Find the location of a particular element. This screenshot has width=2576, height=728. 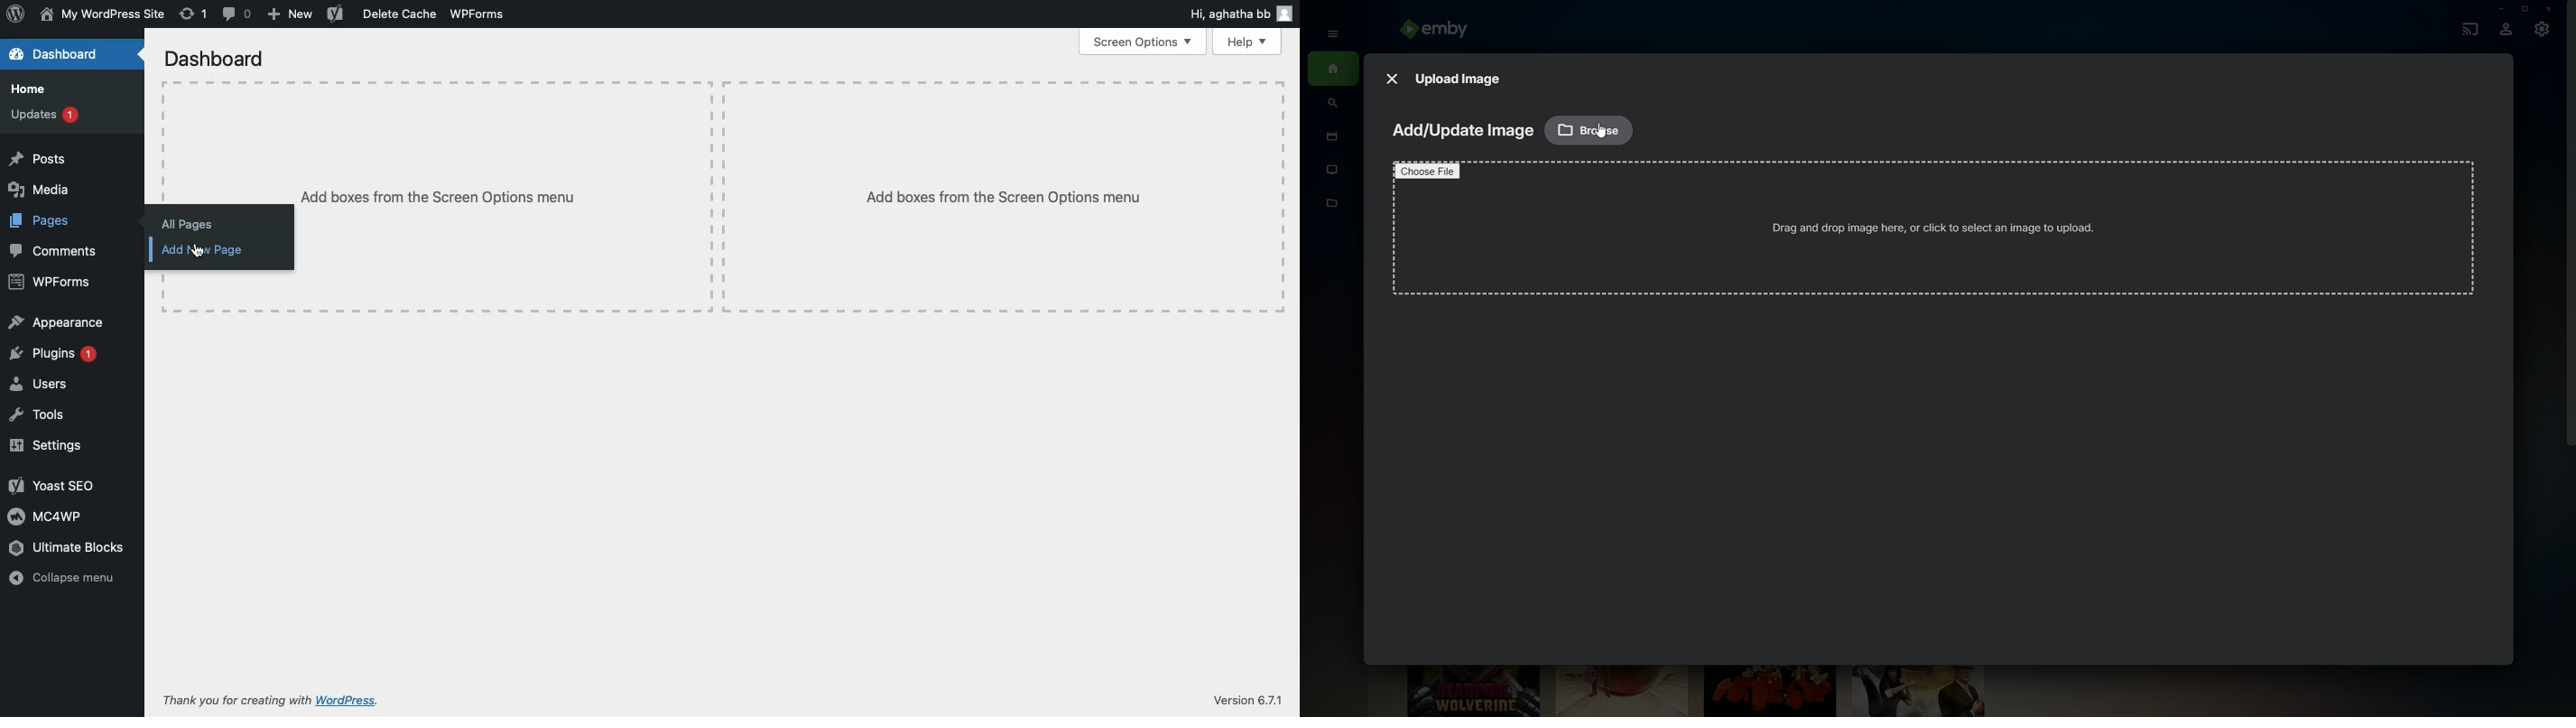

Users is located at coordinates (37, 384).